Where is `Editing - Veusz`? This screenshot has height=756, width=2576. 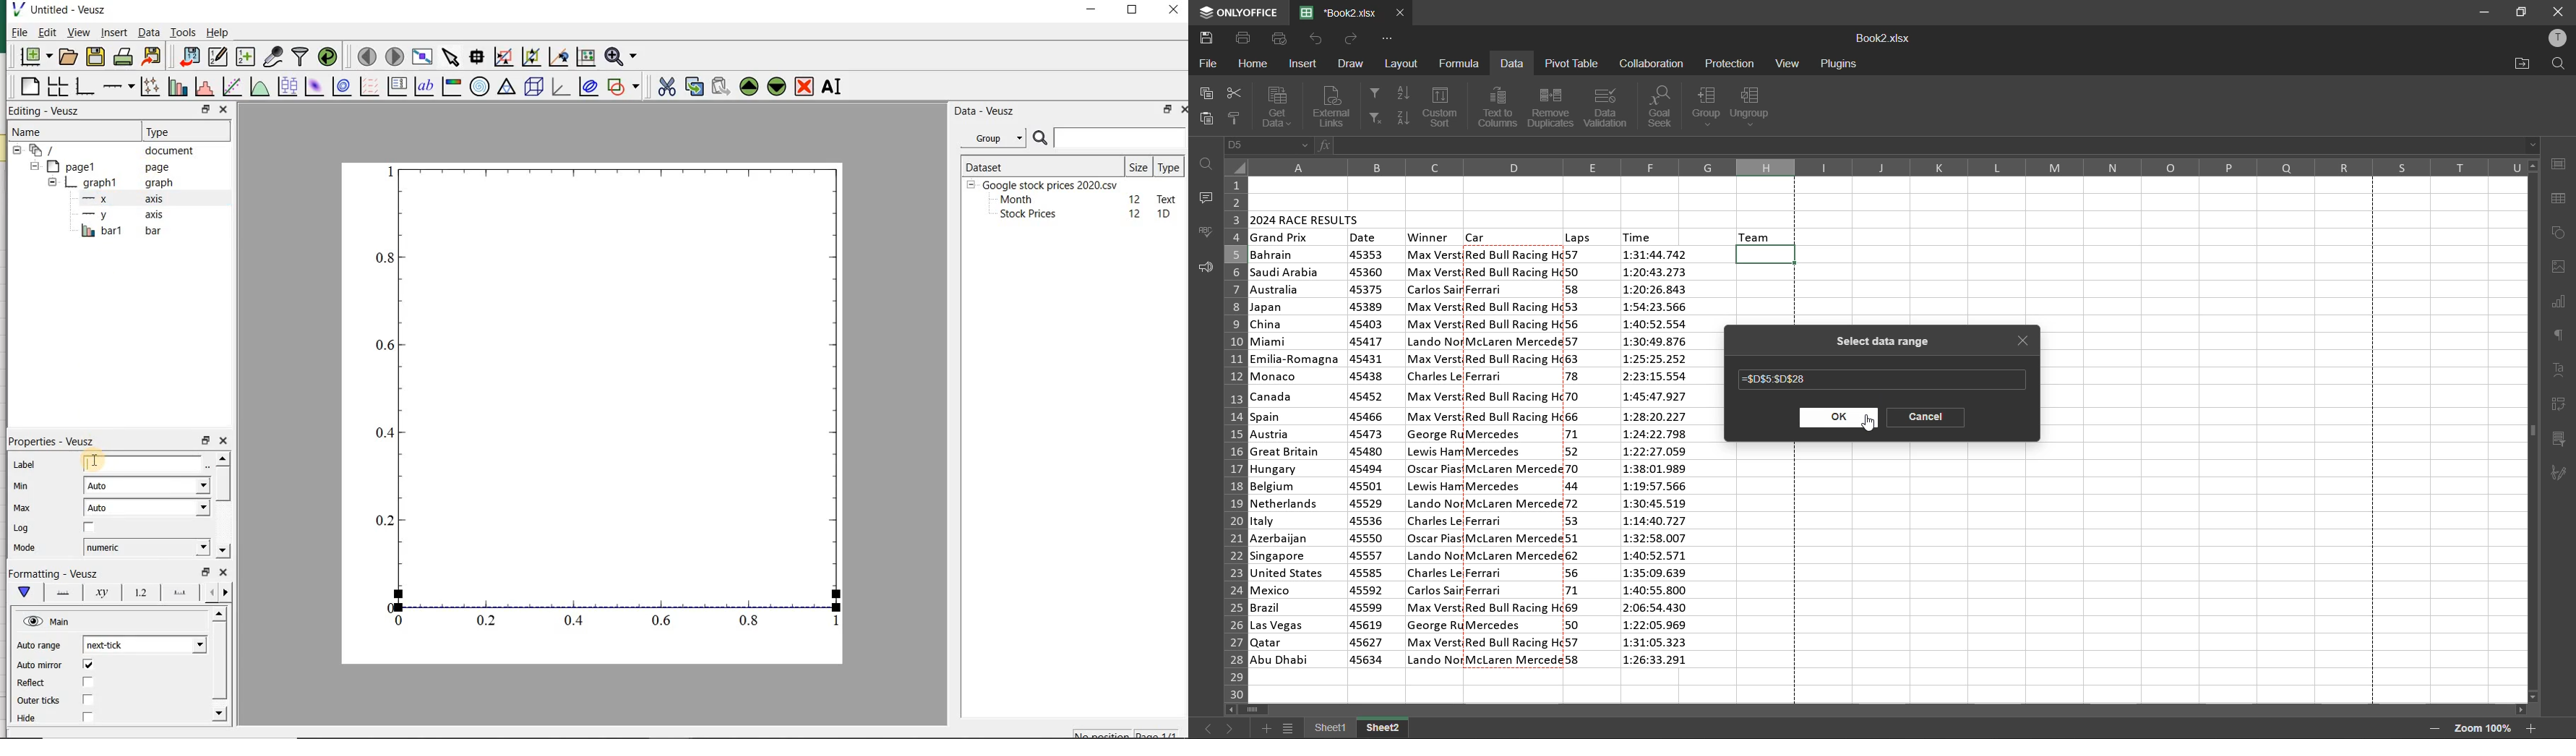
Editing - Veusz is located at coordinates (46, 111).